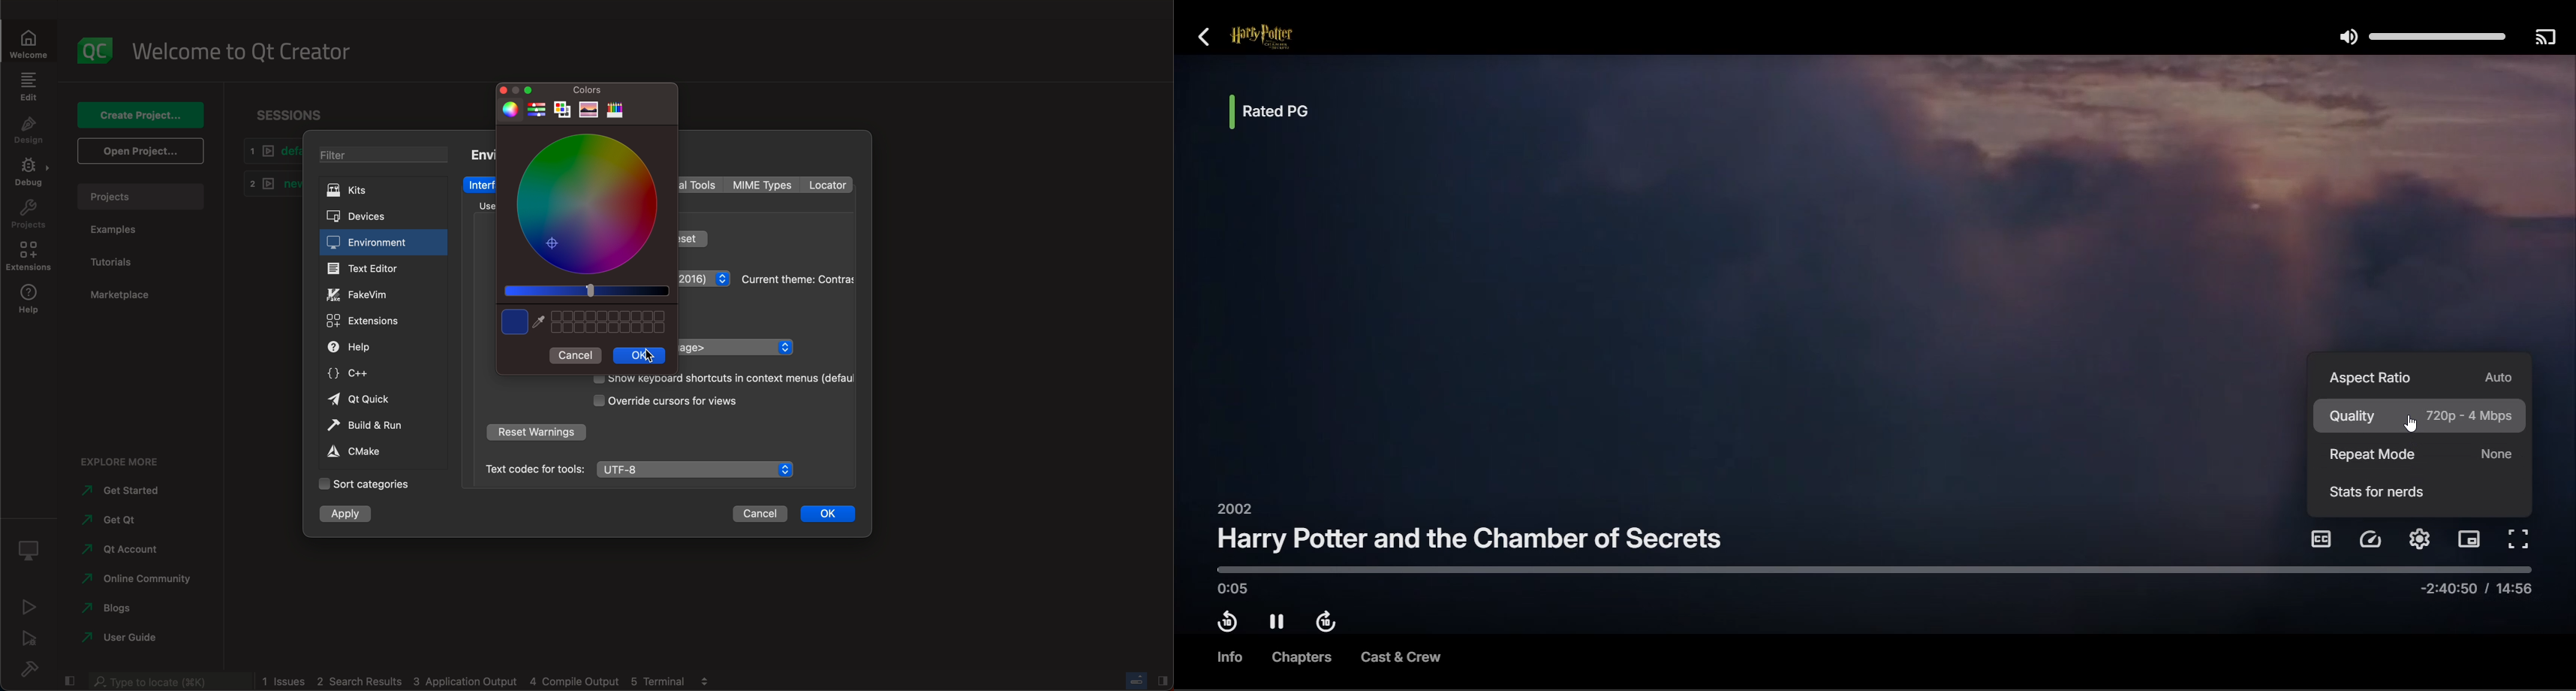 The width and height of the screenshot is (2576, 700). What do you see at coordinates (697, 470) in the screenshot?
I see `UTF-8` at bounding box center [697, 470].